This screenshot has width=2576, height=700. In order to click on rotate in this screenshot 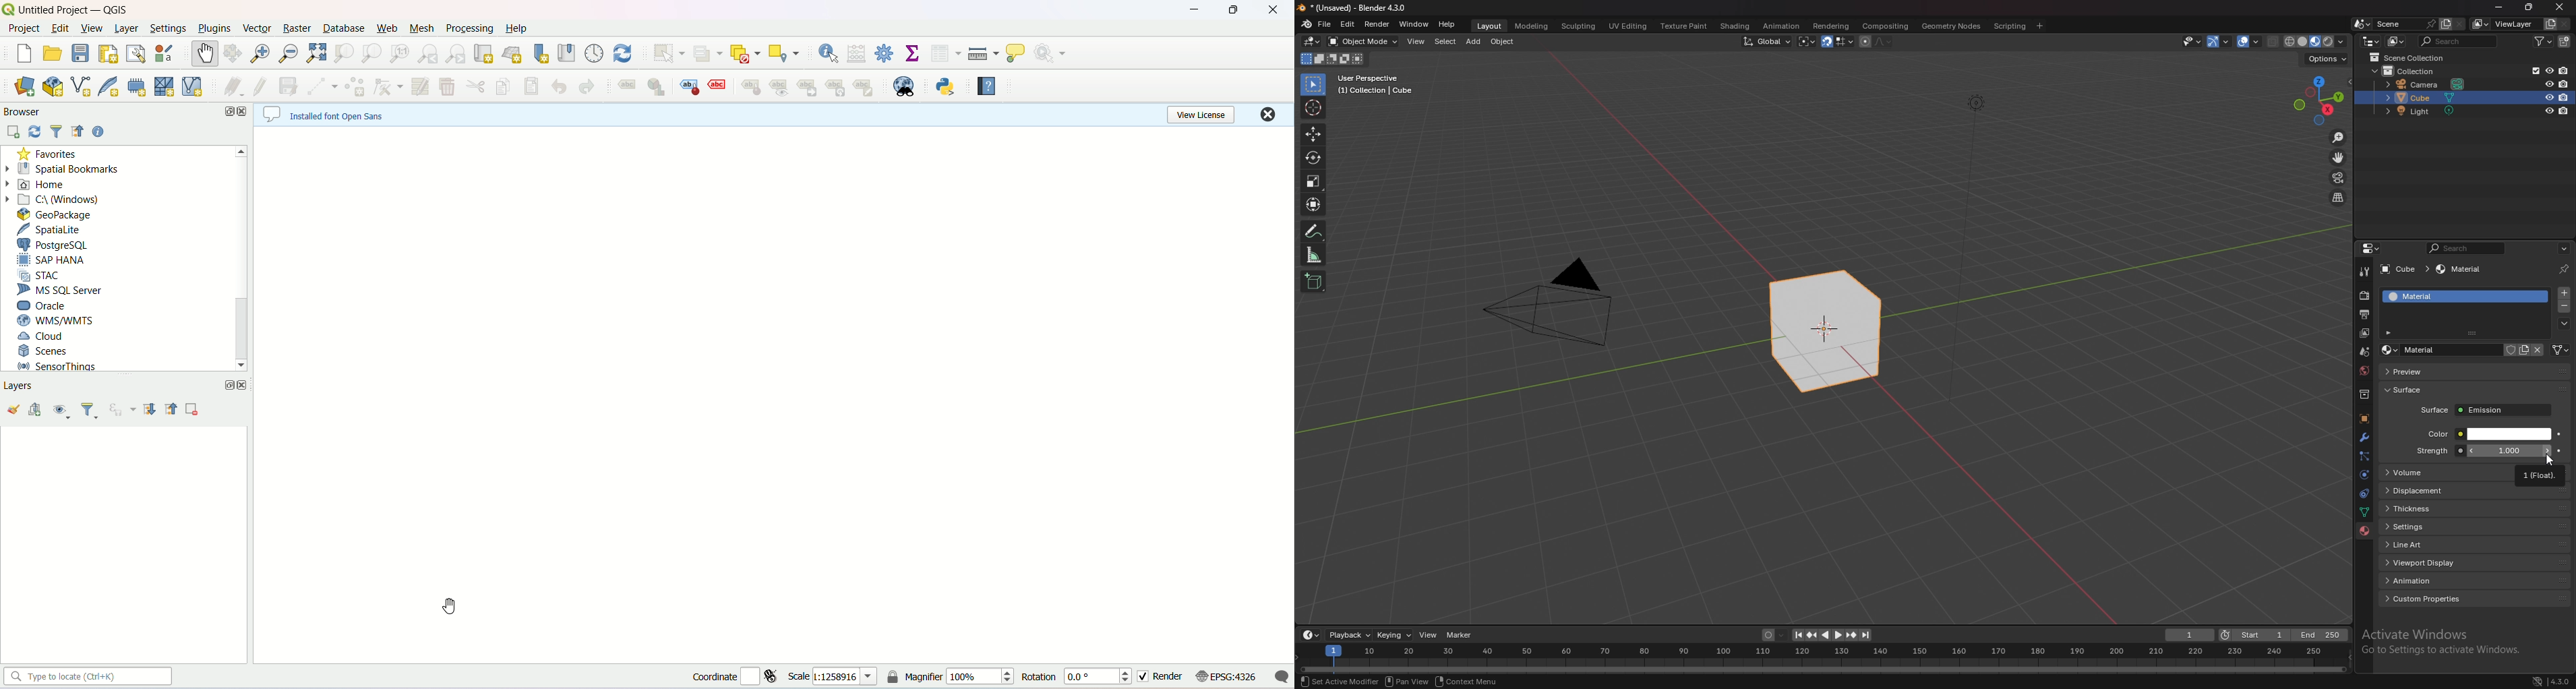, I will do `click(1313, 158)`.